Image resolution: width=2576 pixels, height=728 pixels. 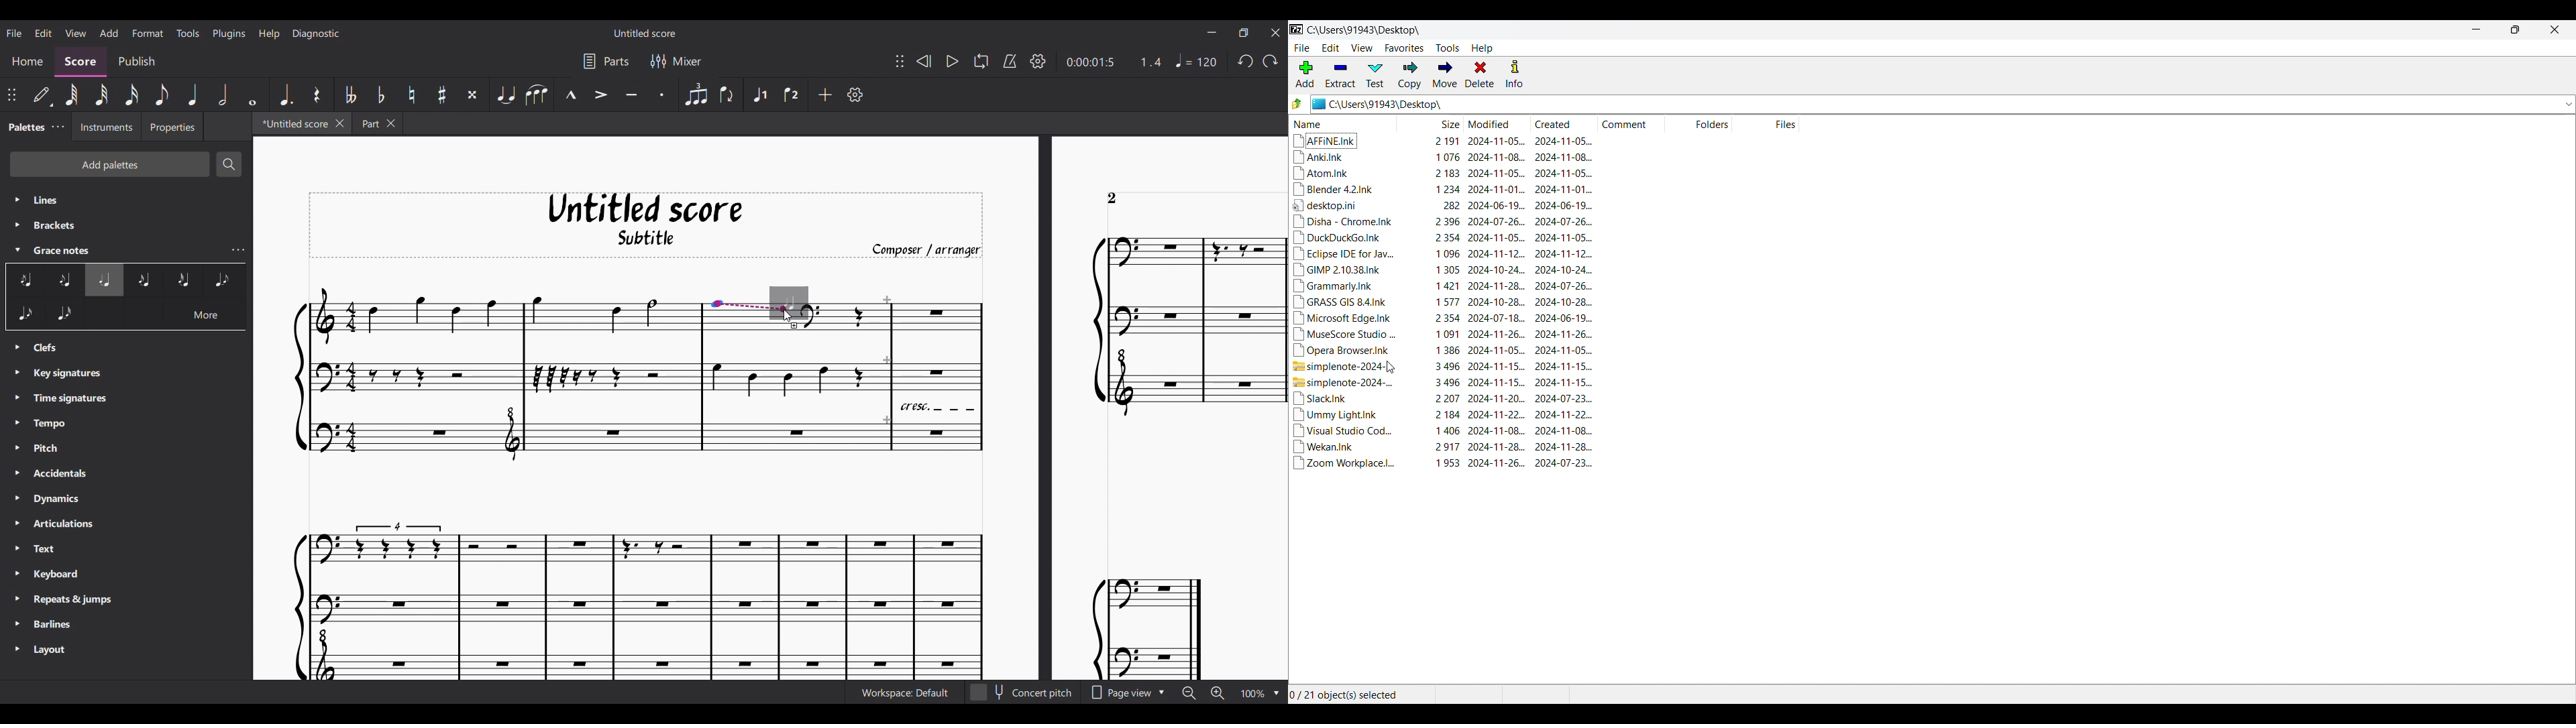 I want to click on Toggle flat, so click(x=380, y=95).